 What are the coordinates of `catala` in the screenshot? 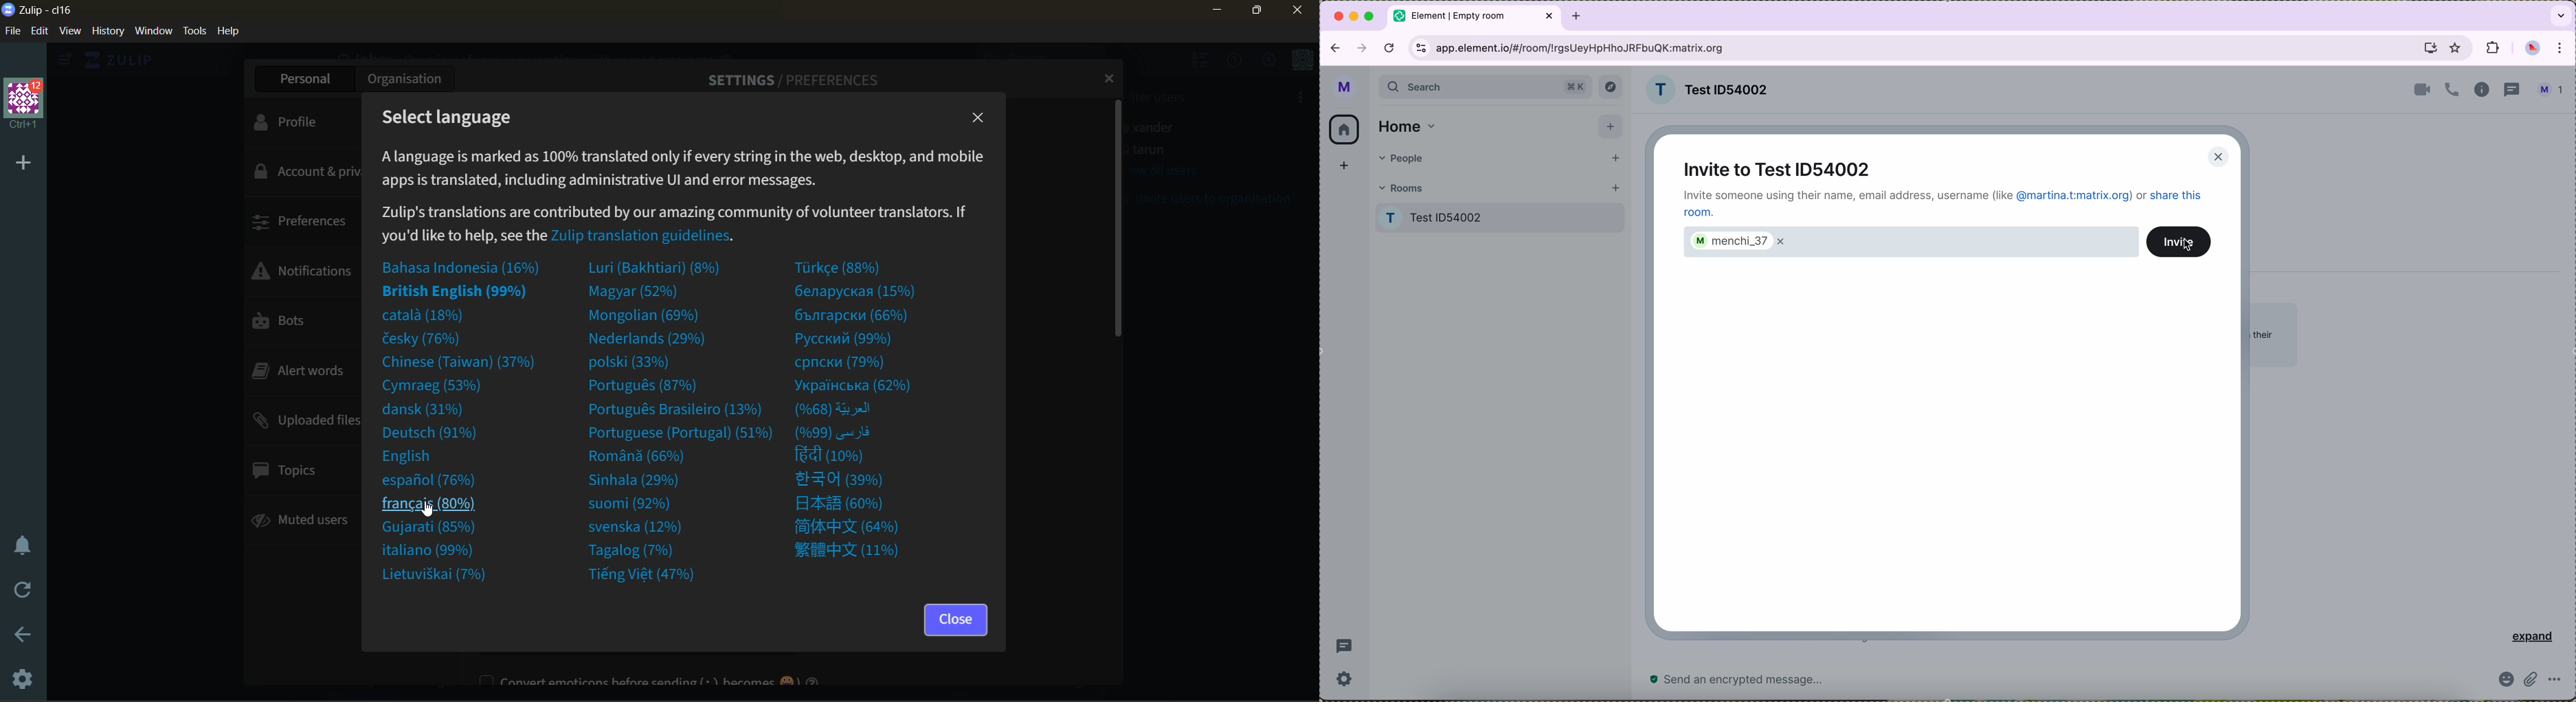 It's located at (427, 315).